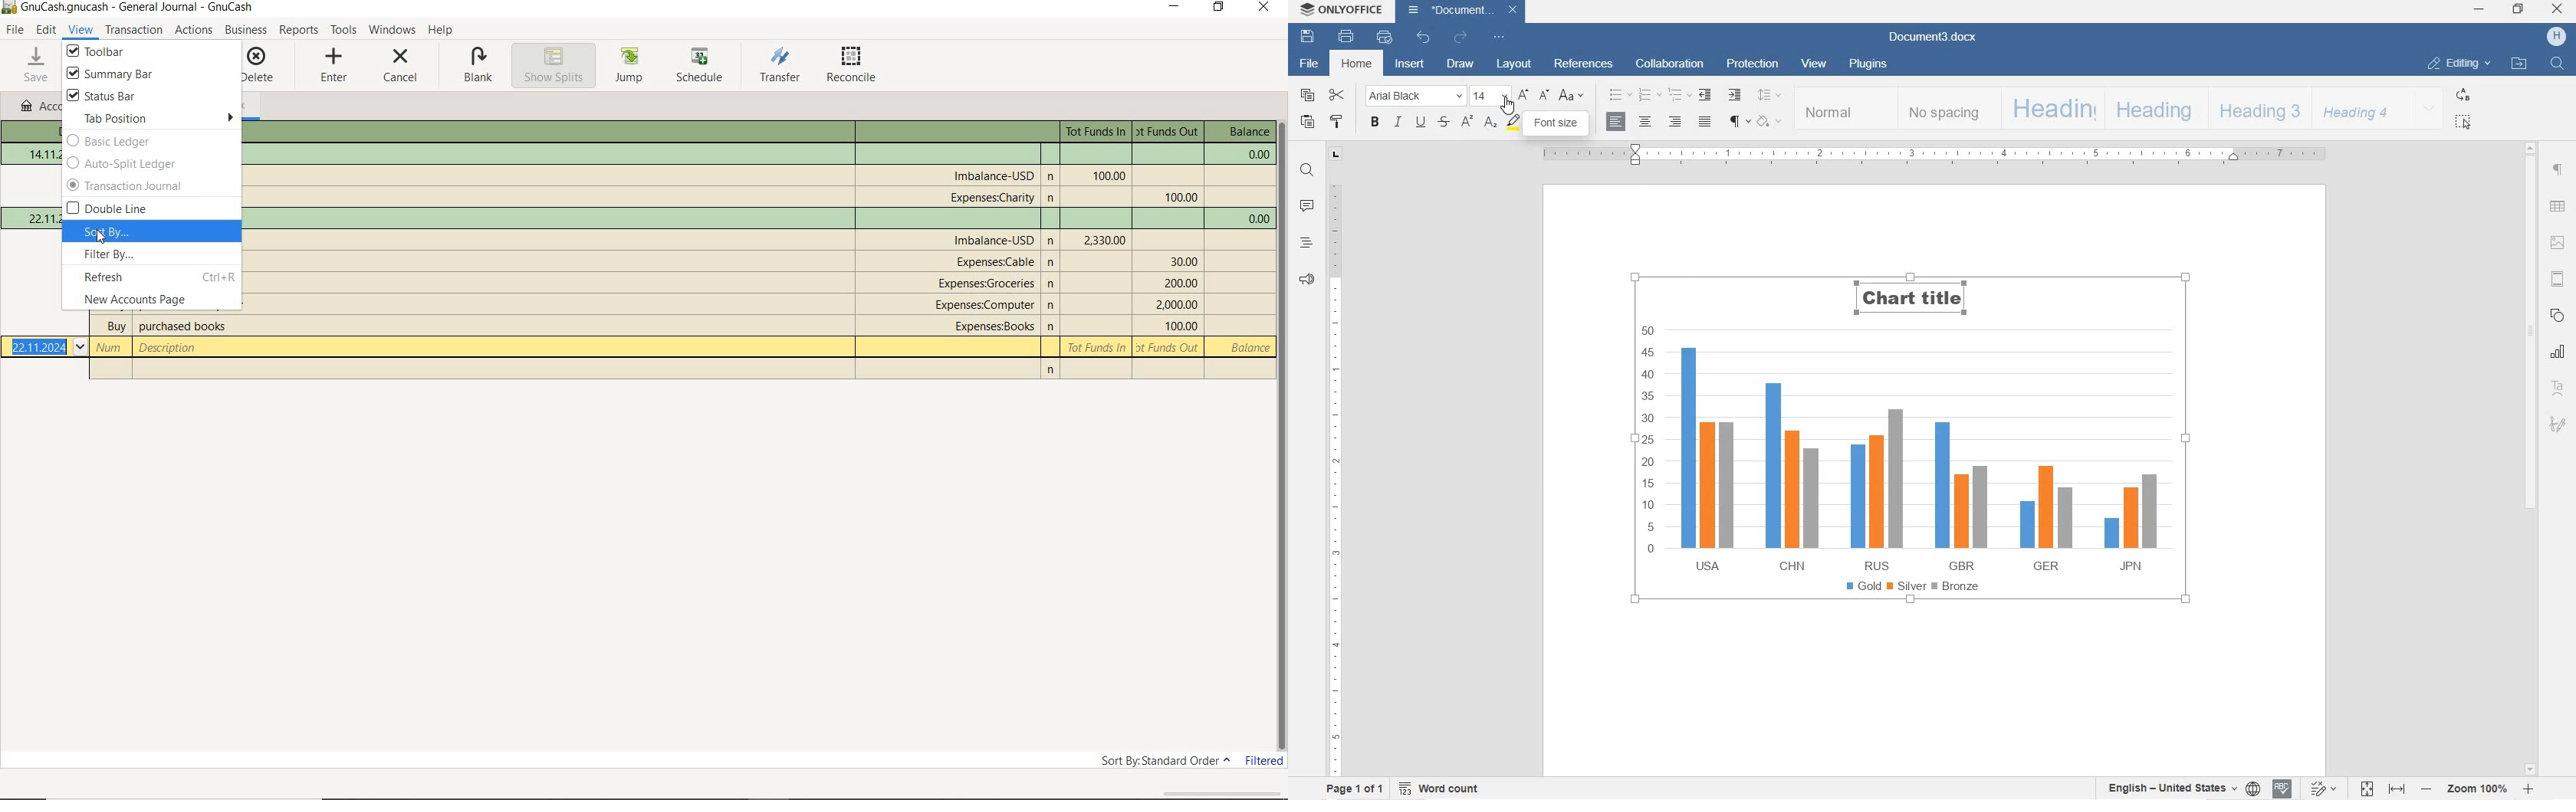 The height and width of the screenshot is (812, 2576). I want to click on RECONCILE, so click(851, 67).